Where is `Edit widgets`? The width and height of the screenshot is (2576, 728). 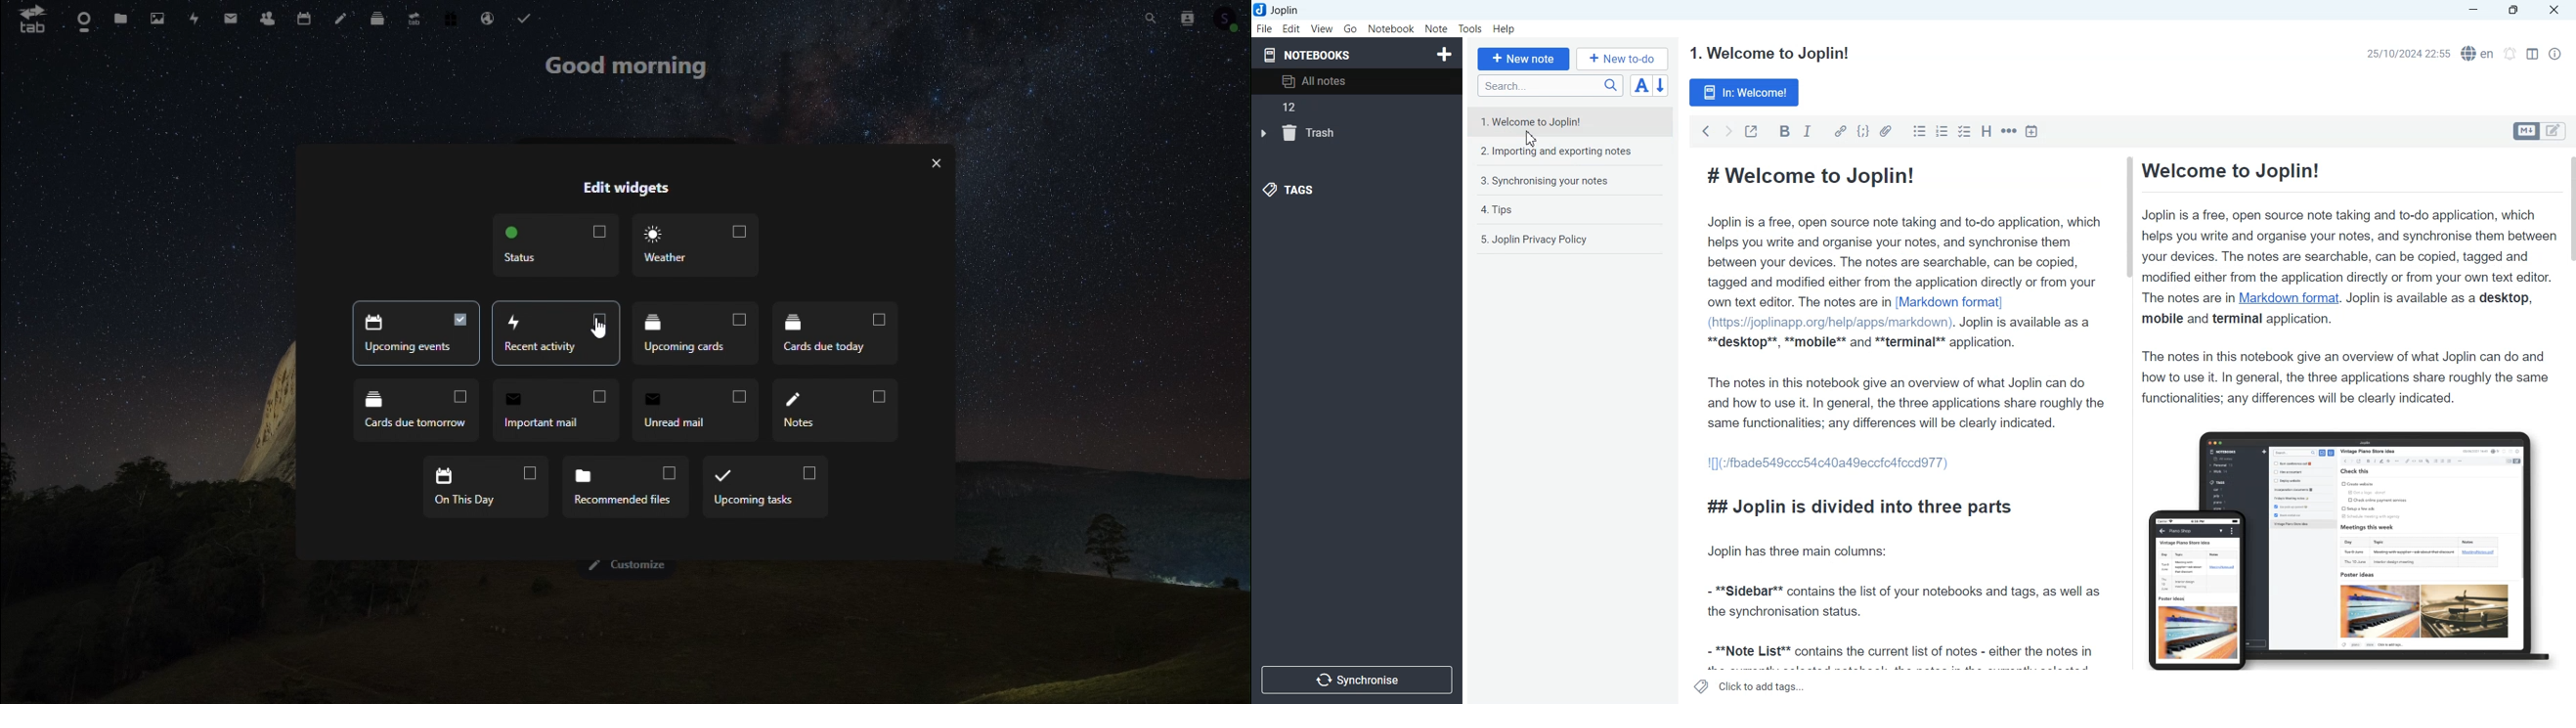
Edit widgets is located at coordinates (625, 187).